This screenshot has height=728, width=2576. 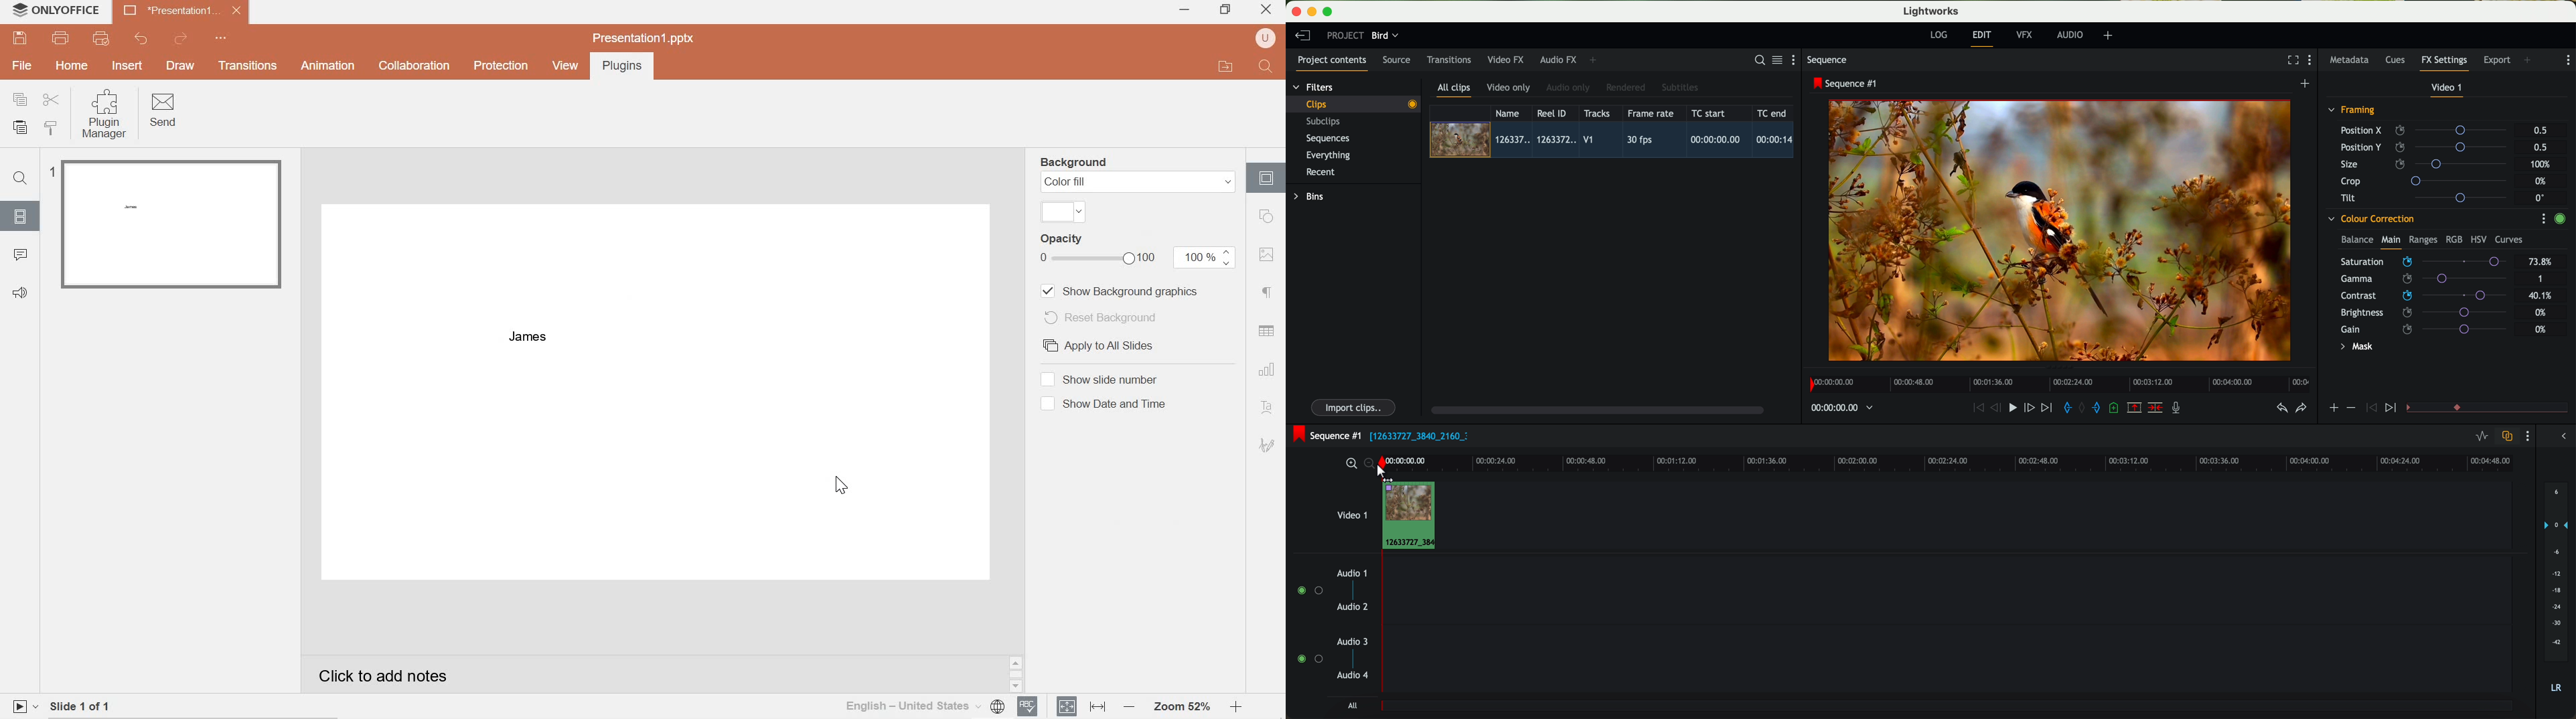 I want to click on Animation, so click(x=328, y=65).